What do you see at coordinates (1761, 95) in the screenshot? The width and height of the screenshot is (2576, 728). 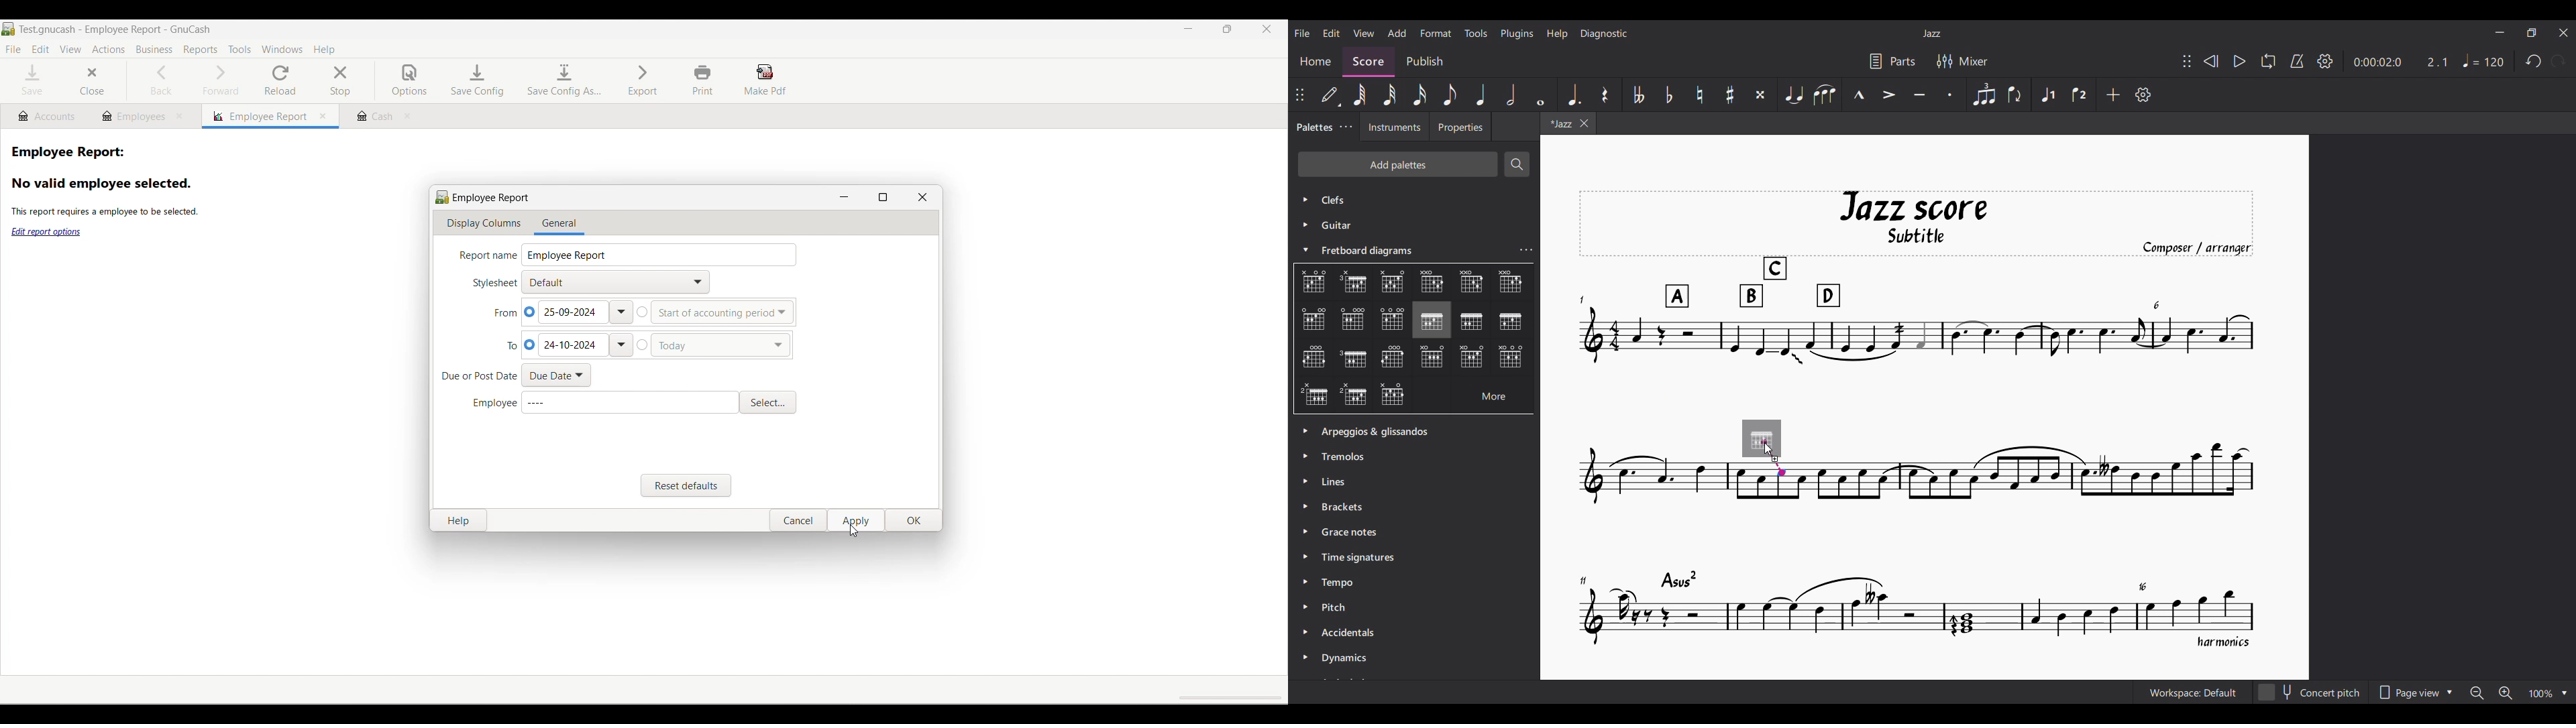 I see `Toggle double sharp` at bounding box center [1761, 95].